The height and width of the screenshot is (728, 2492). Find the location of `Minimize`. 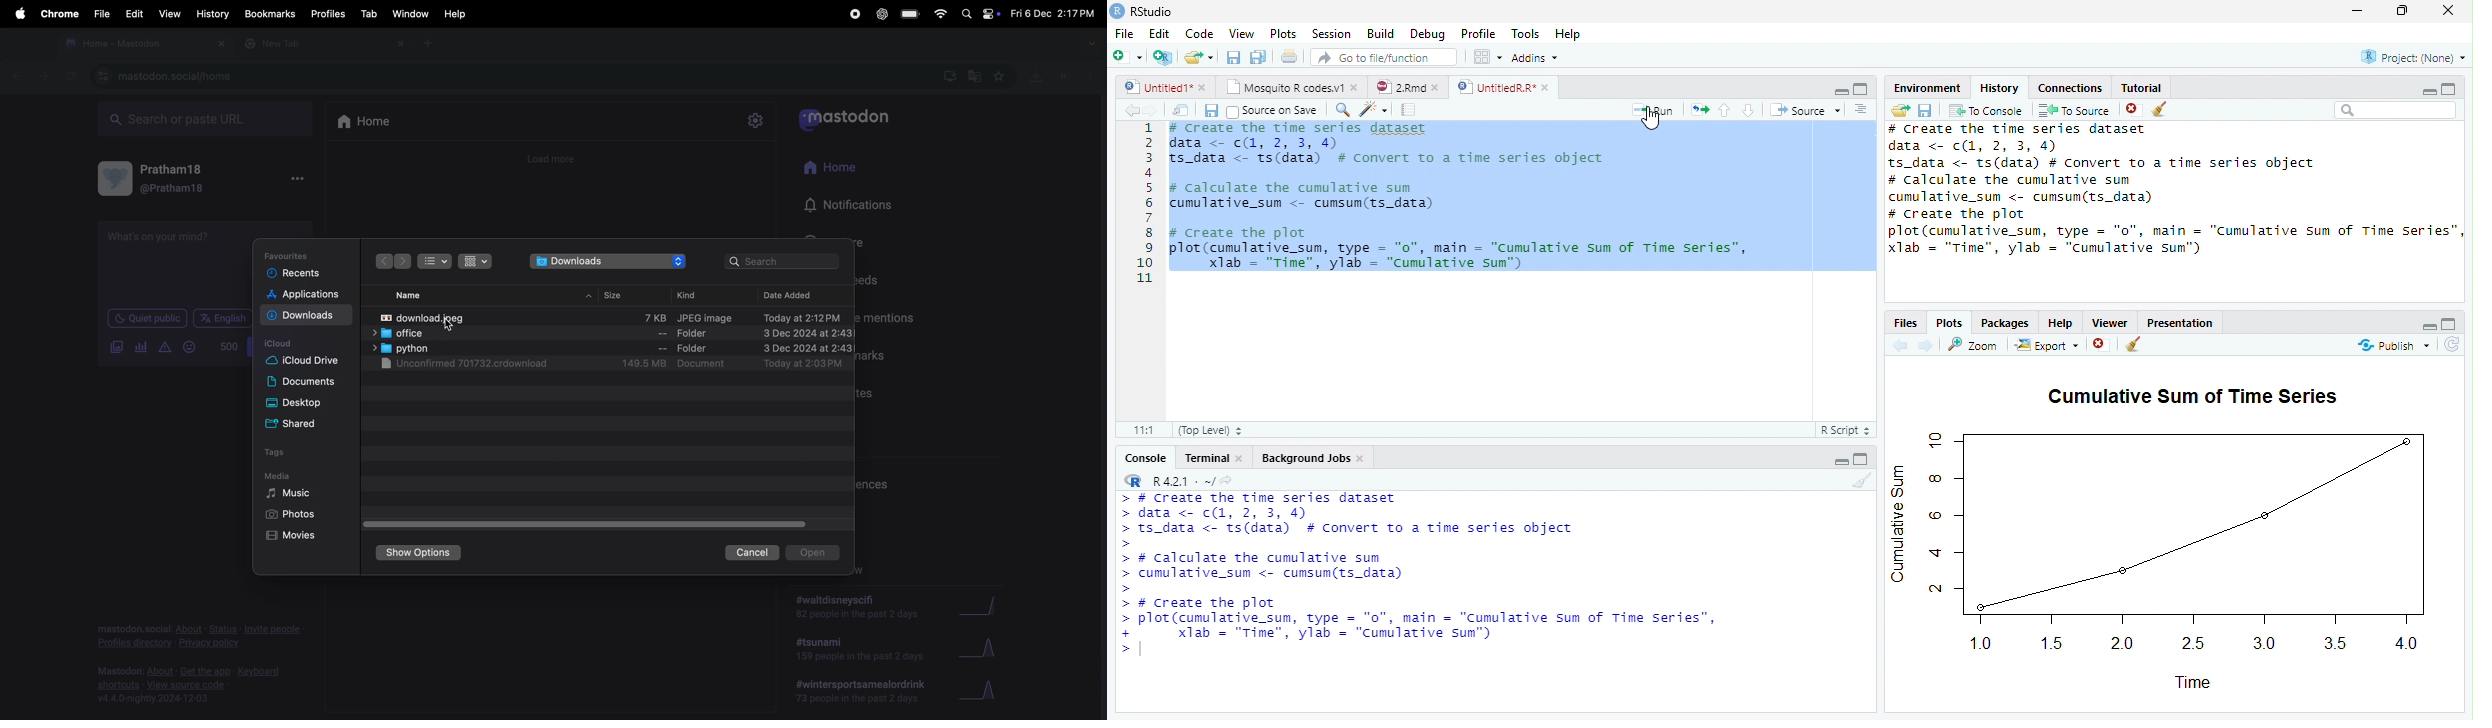

Minimize is located at coordinates (2427, 92).